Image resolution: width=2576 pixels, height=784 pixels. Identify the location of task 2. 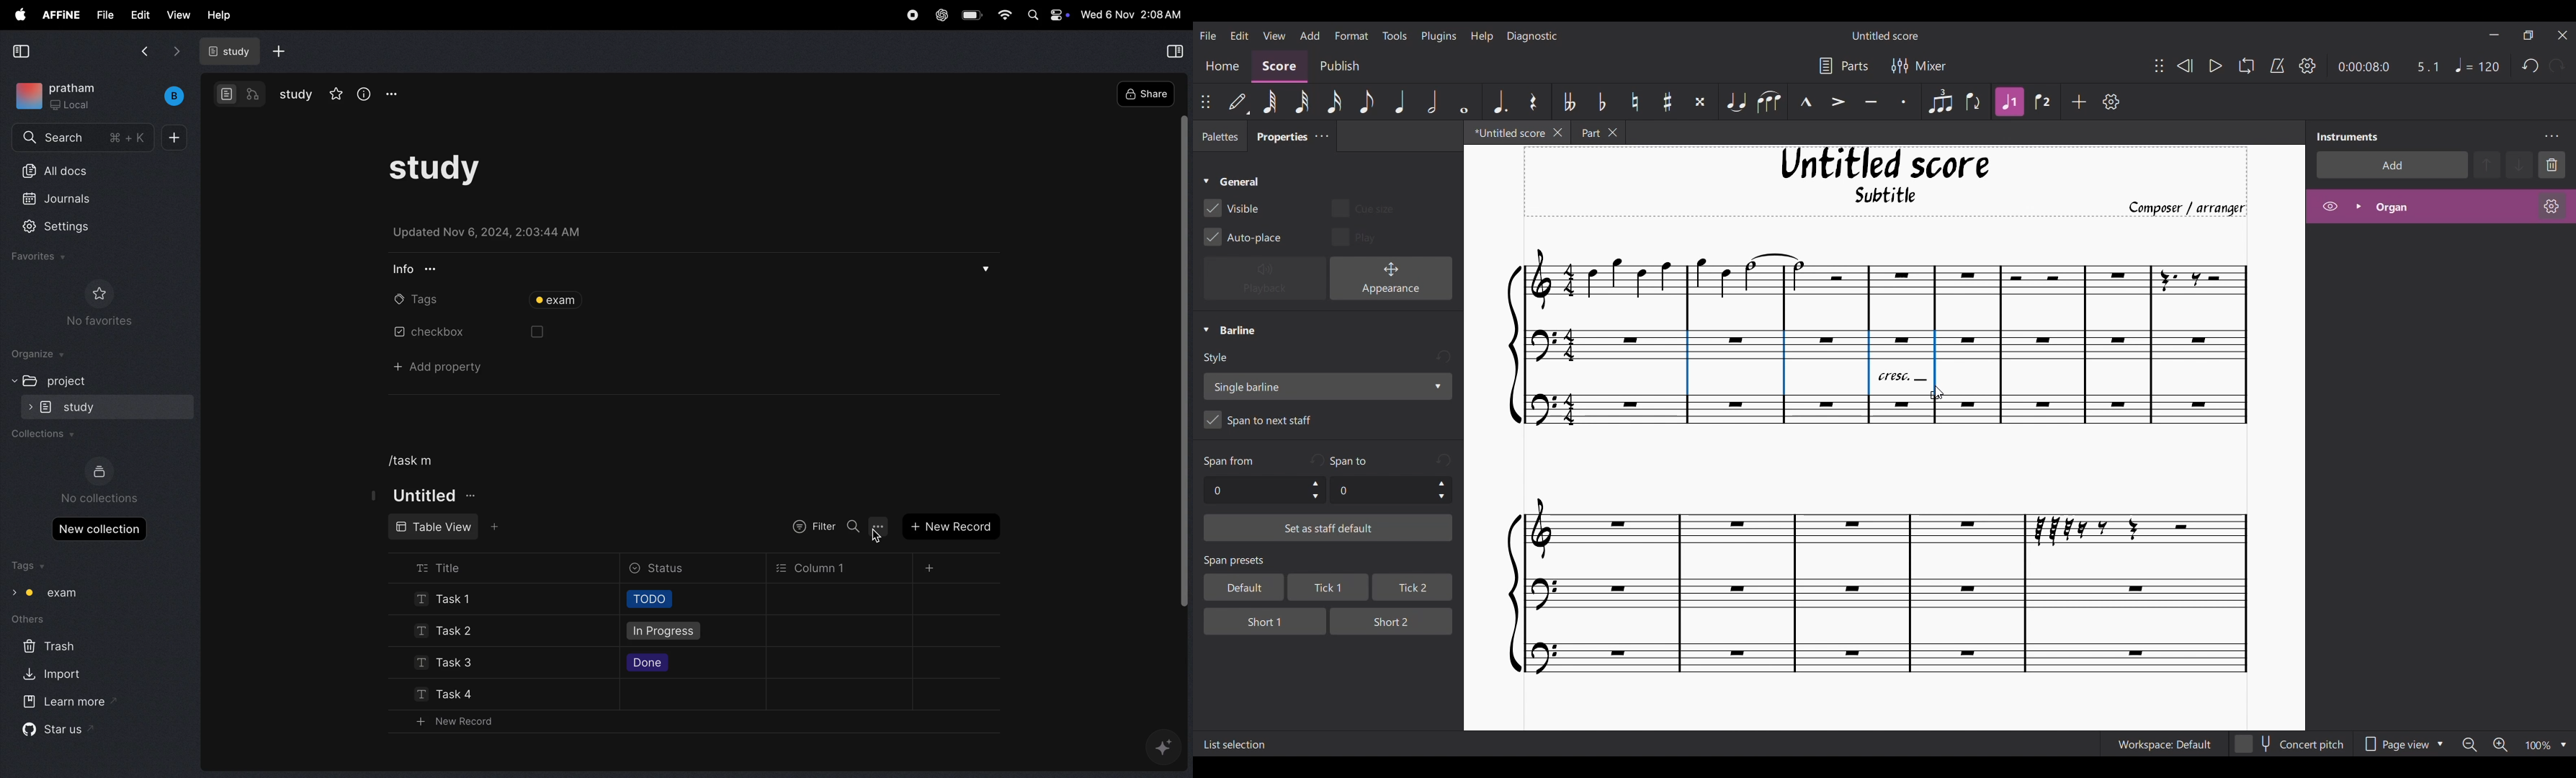
(441, 632).